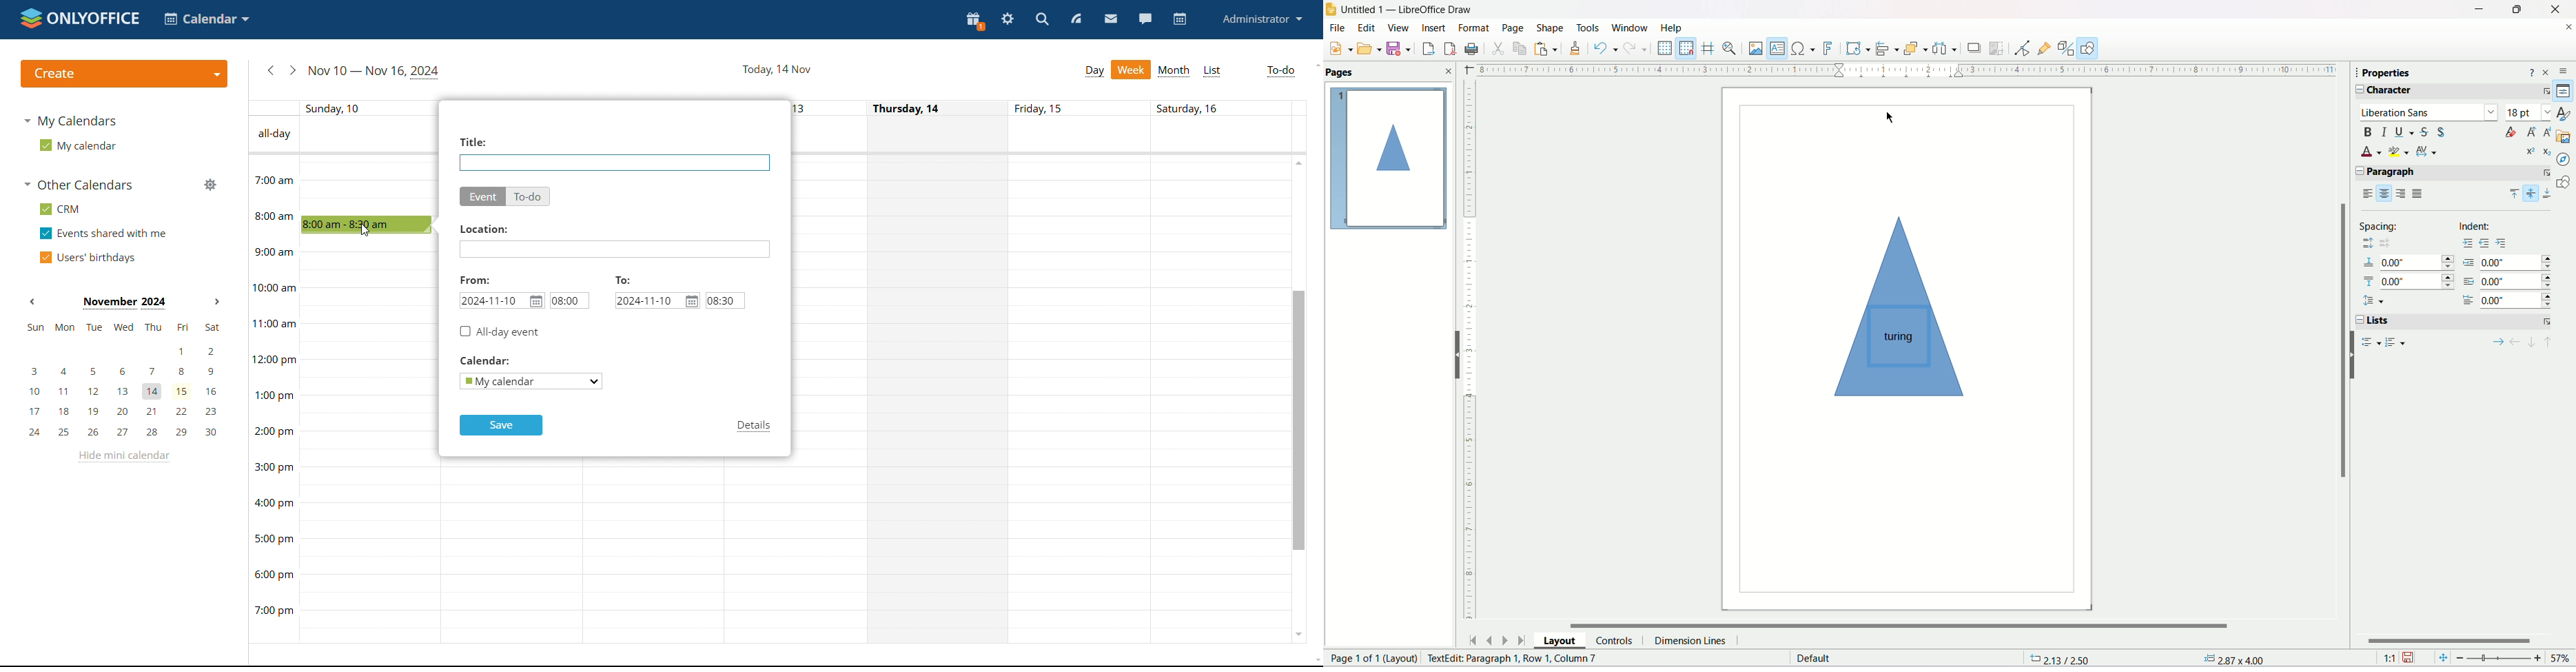 This screenshot has height=672, width=2576. I want to click on Scale Factor, so click(2389, 658).